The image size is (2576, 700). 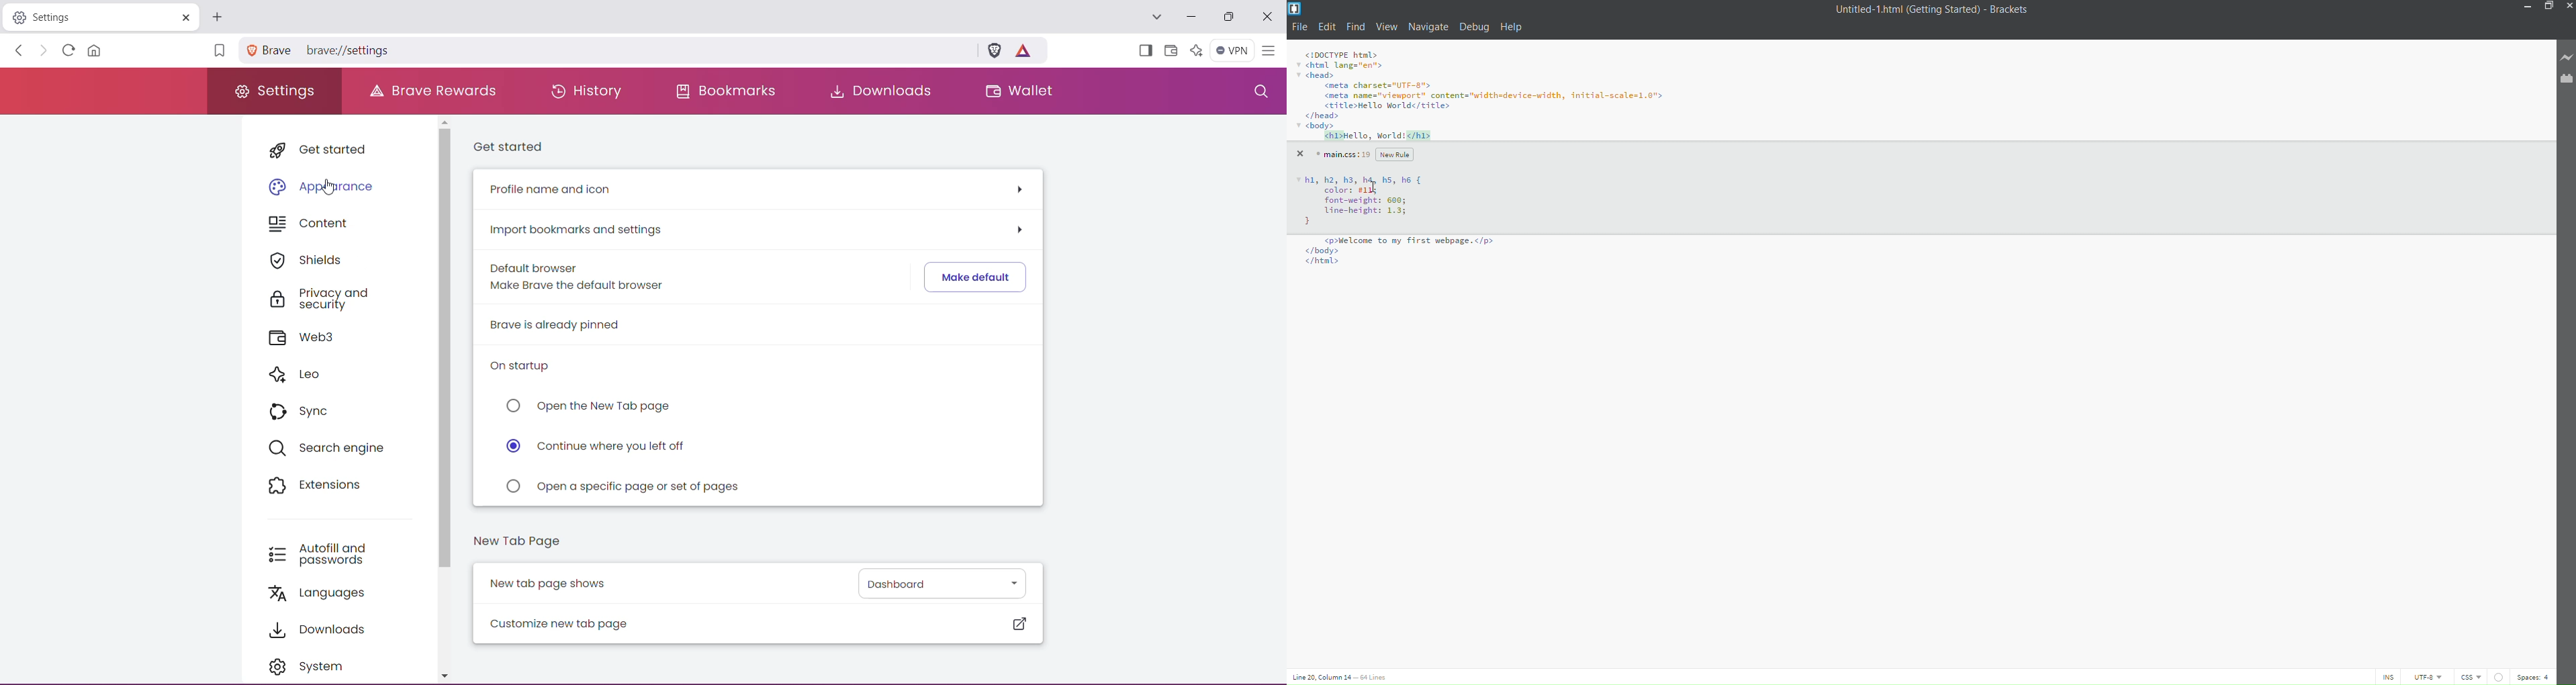 I want to click on Search tabs, so click(x=1155, y=17).